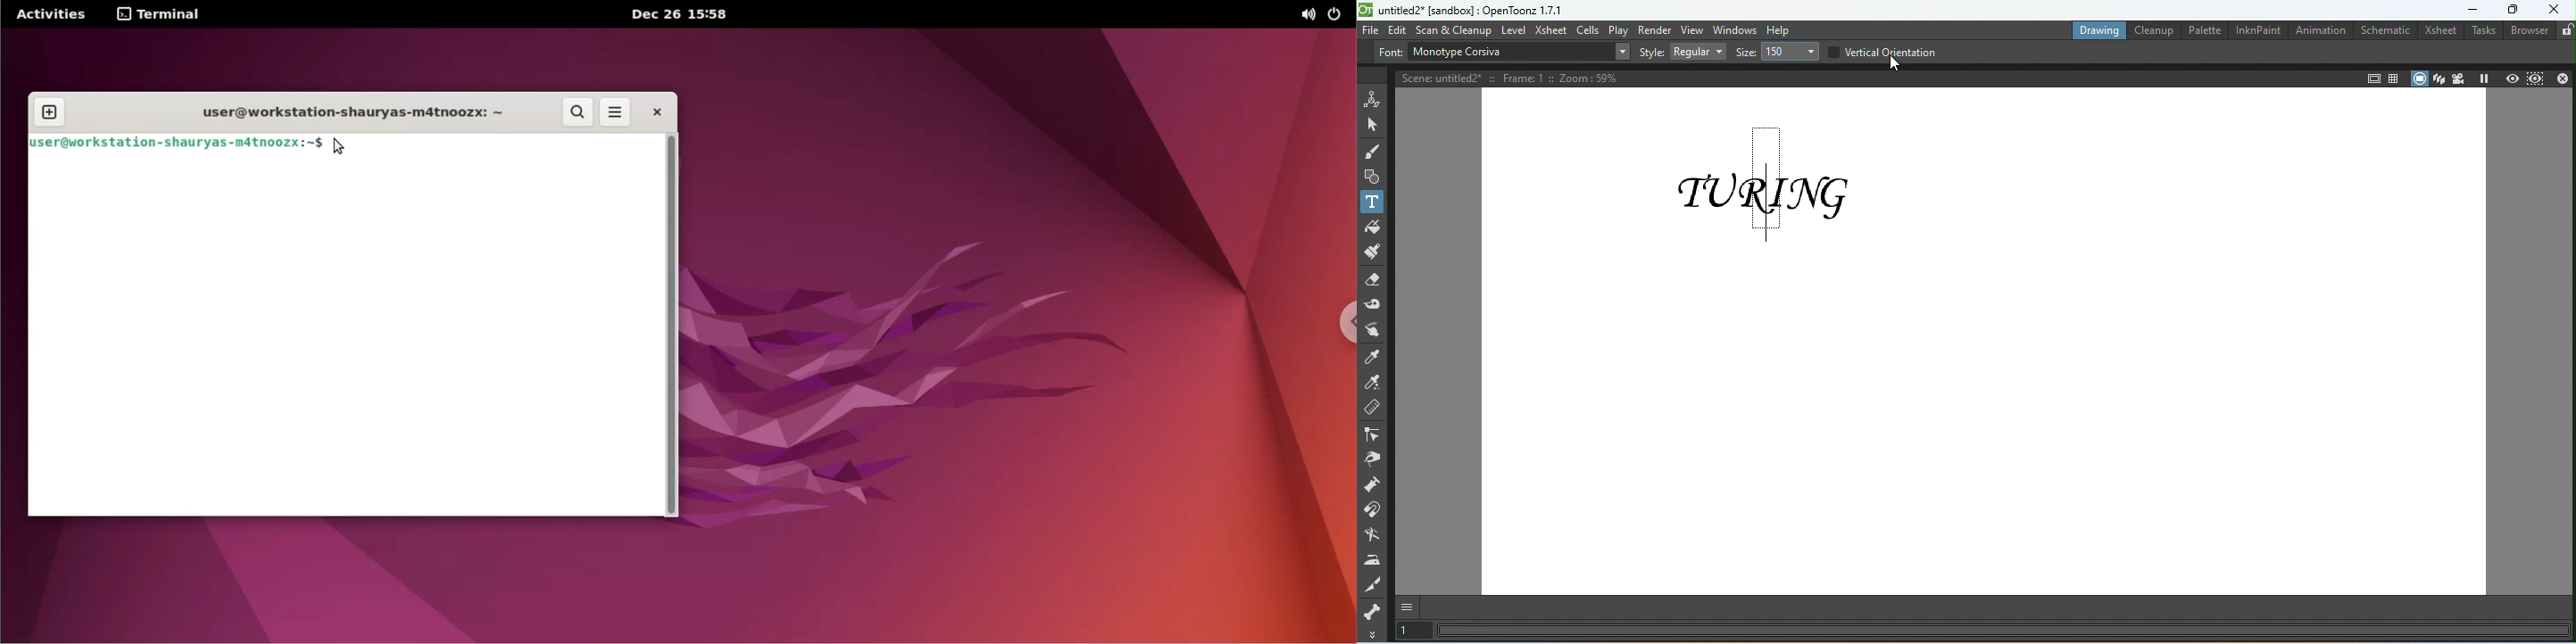  Describe the element at coordinates (1374, 301) in the screenshot. I see `Tape tool` at that location.